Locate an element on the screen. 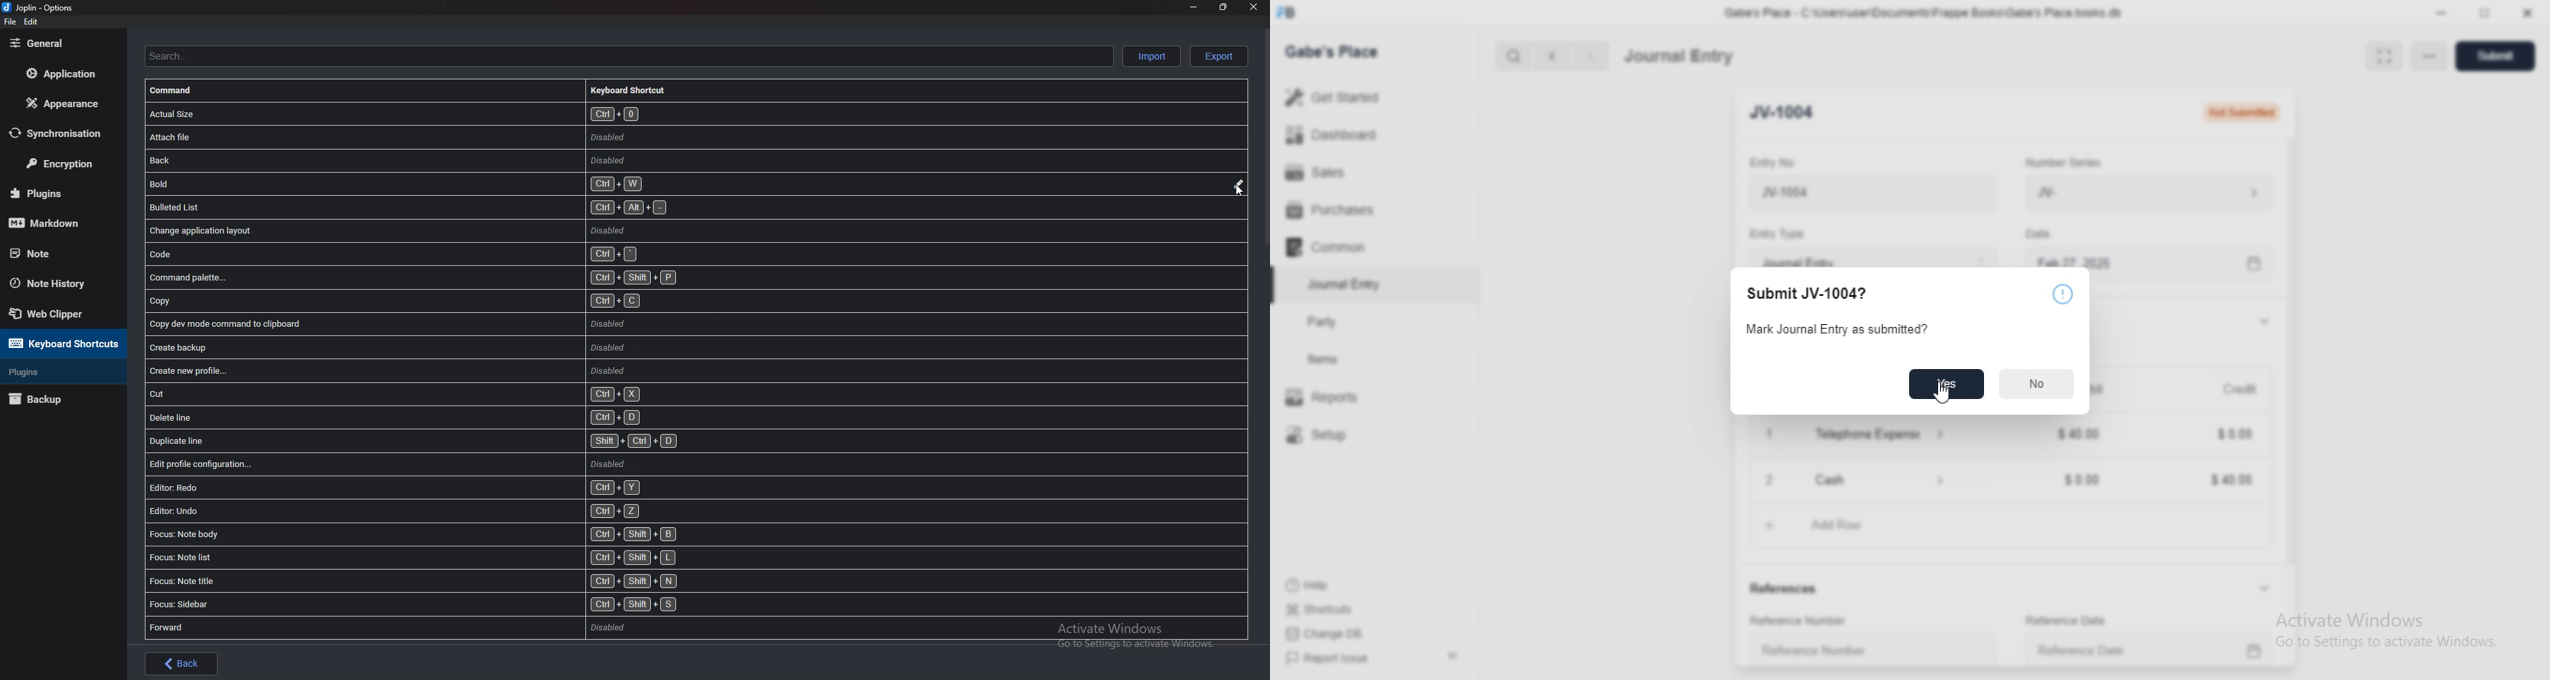 Image resolution: width=2576 pixels, height=700 pixels. Edit profile configuration is located at coordinates (443, 464).